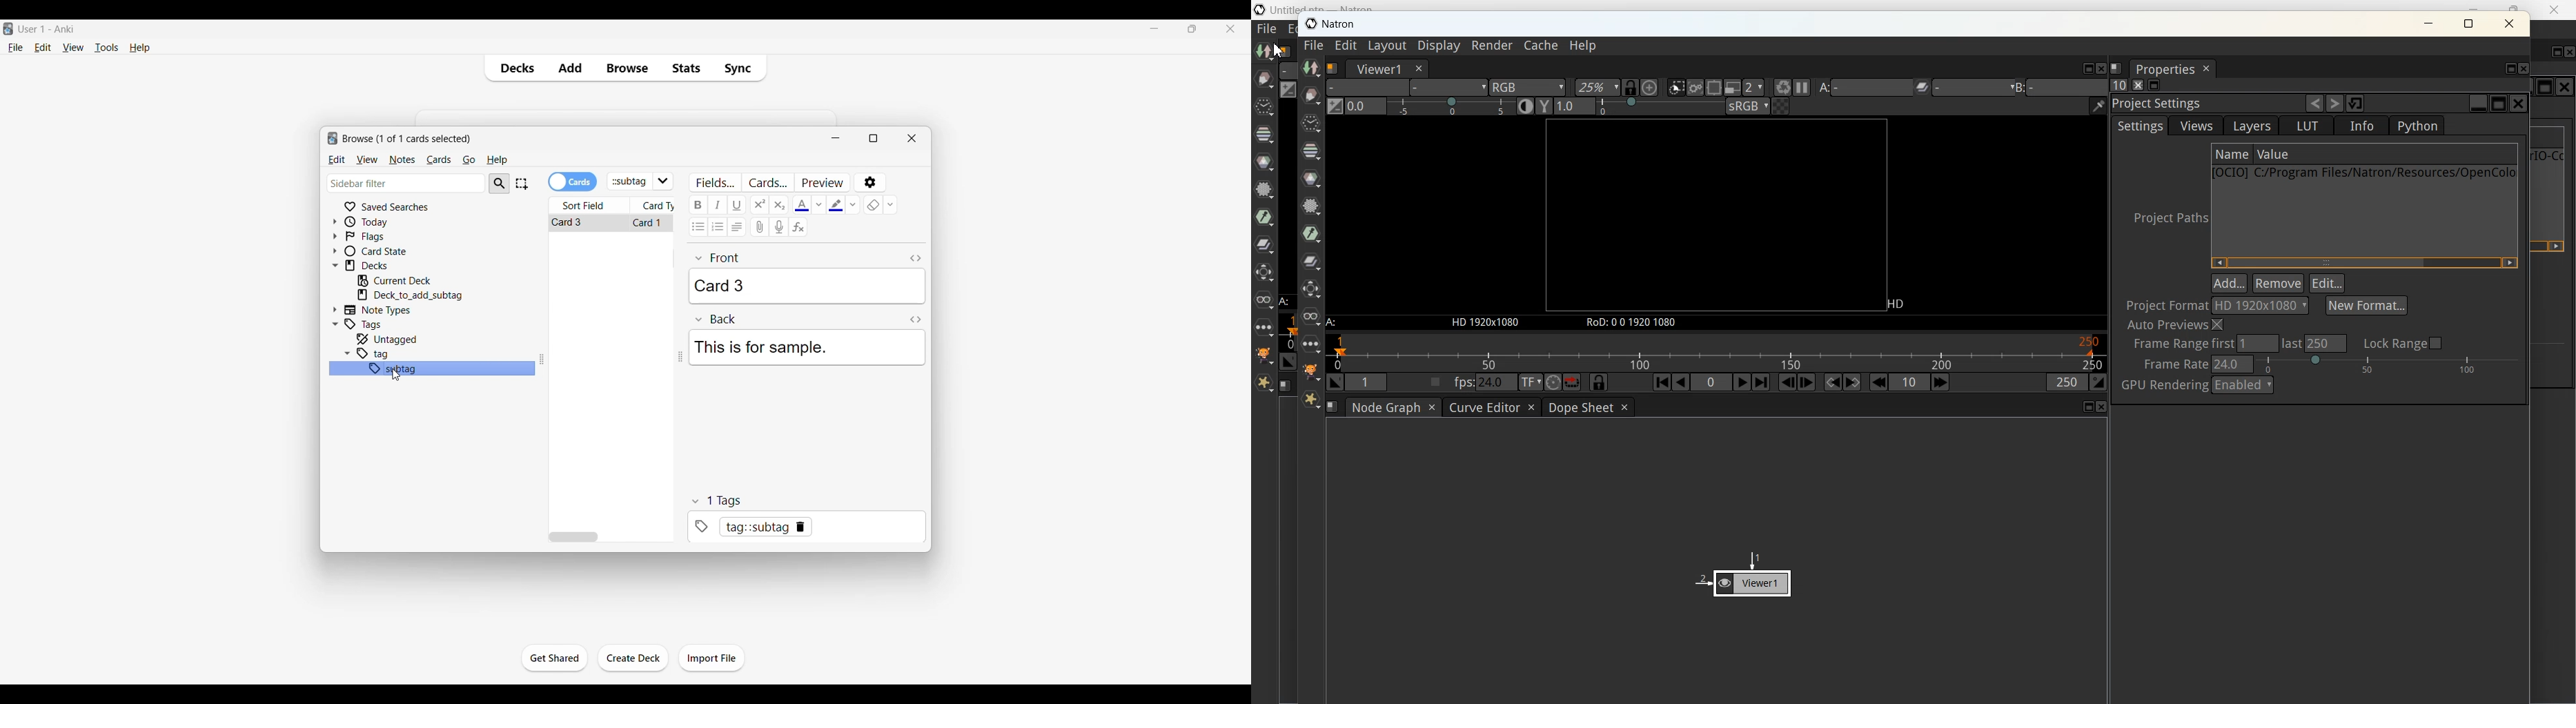 The image size is (2576, 728). I want to click on Minimize, so click(836, 138).